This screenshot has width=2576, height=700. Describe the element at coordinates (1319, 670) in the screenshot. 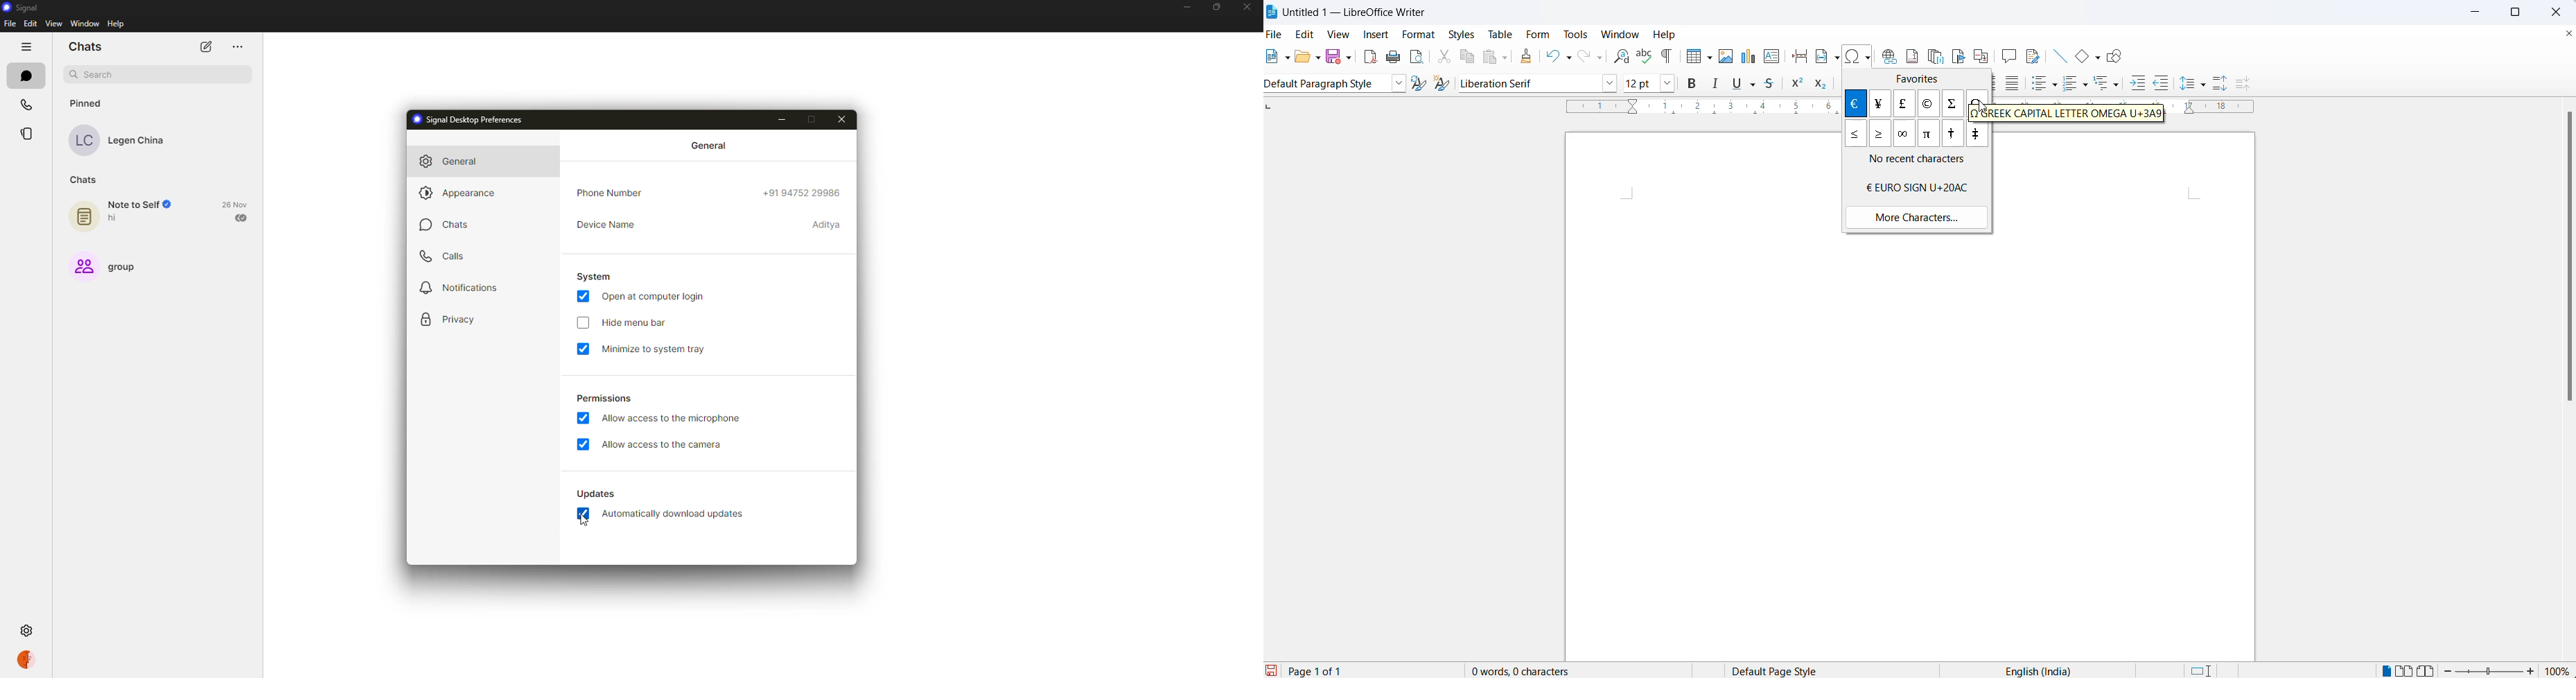

I see `current page` at that location.